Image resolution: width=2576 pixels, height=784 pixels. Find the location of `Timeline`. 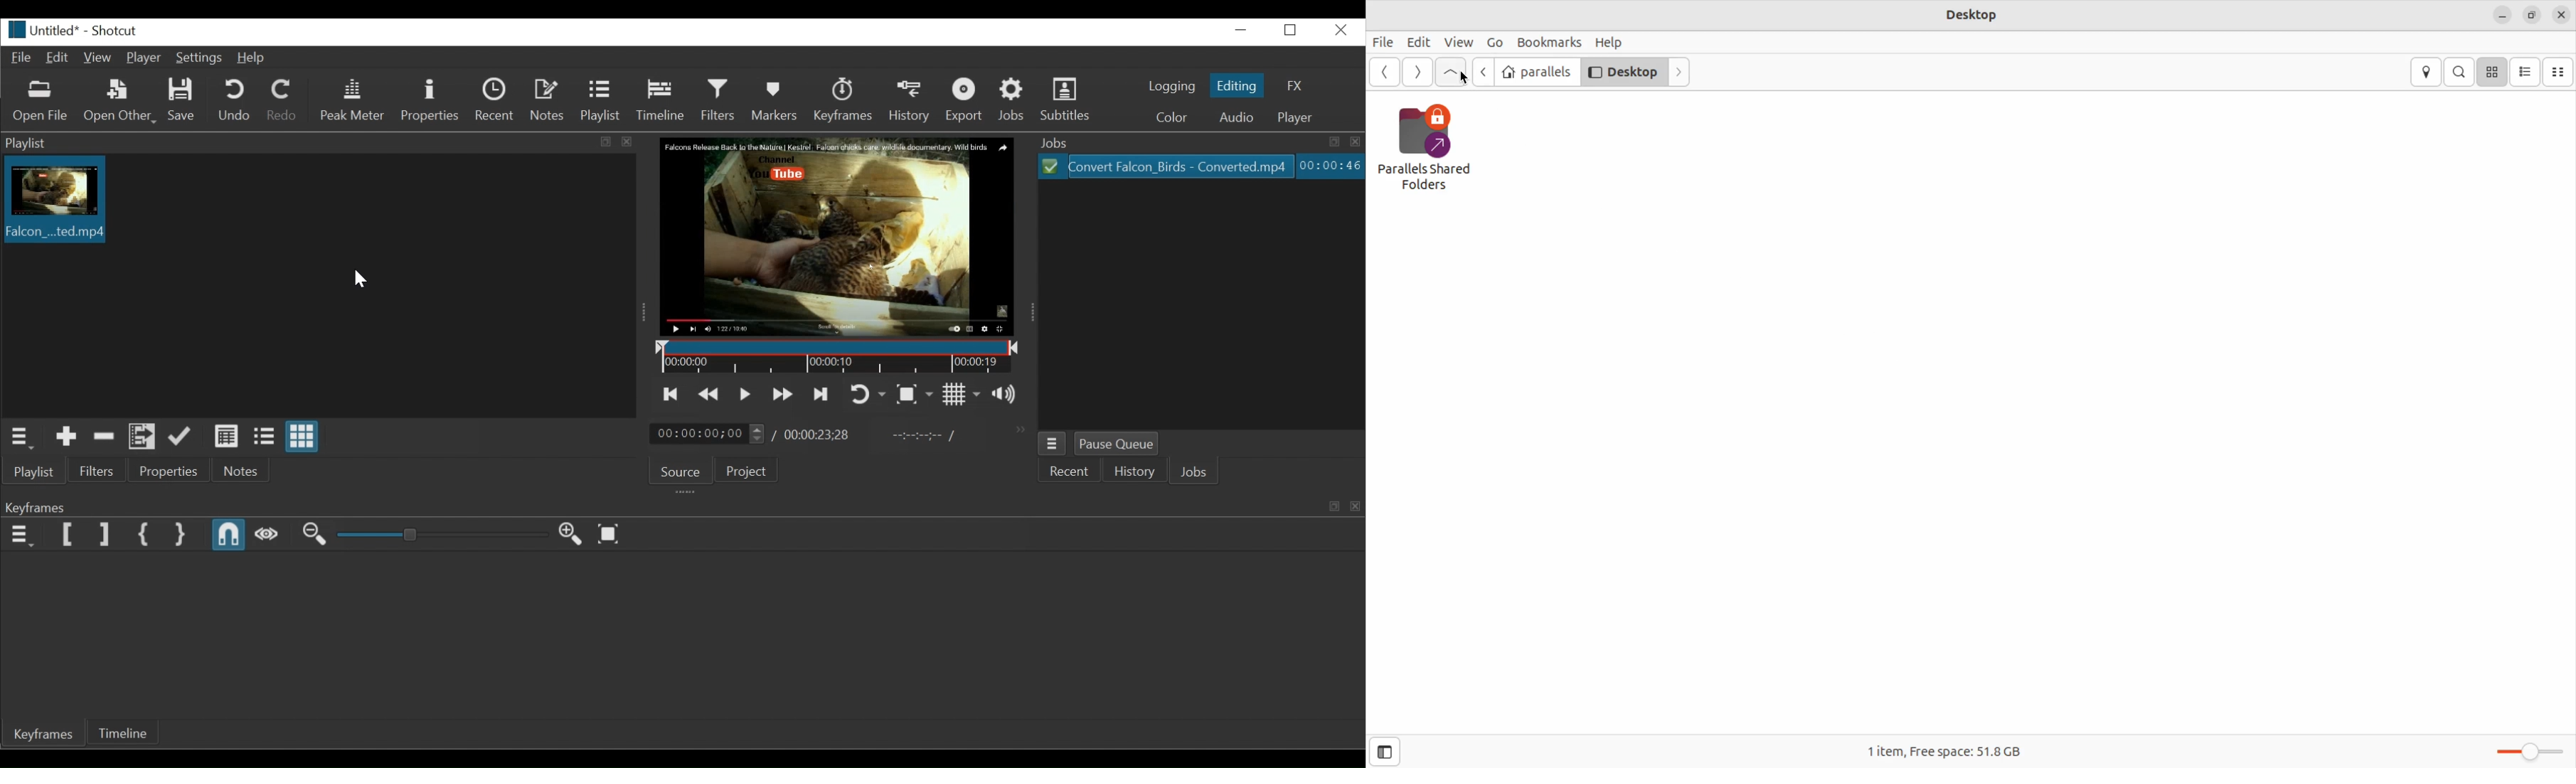

Timeline is located at coordinates (663, 100).